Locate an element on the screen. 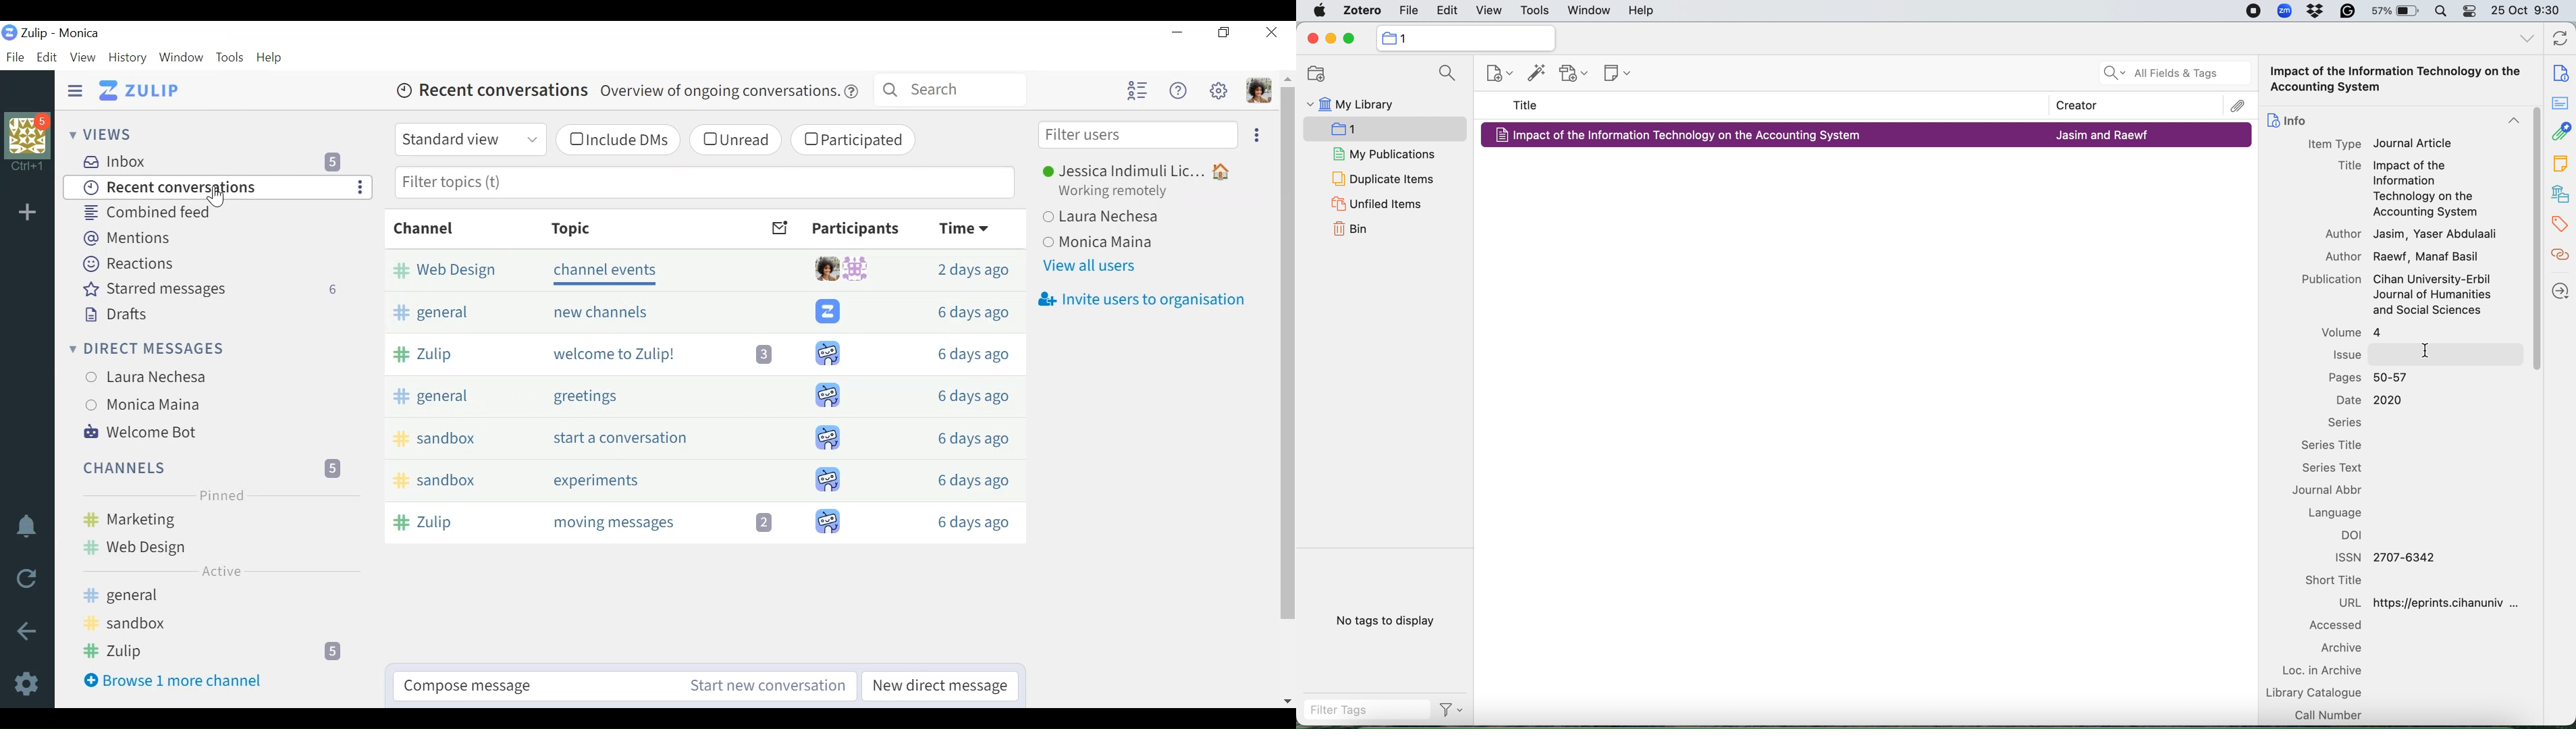 Image resolution: width=2576 pixels, height=756 pixels. new item is located at coordinates (1499, 74).